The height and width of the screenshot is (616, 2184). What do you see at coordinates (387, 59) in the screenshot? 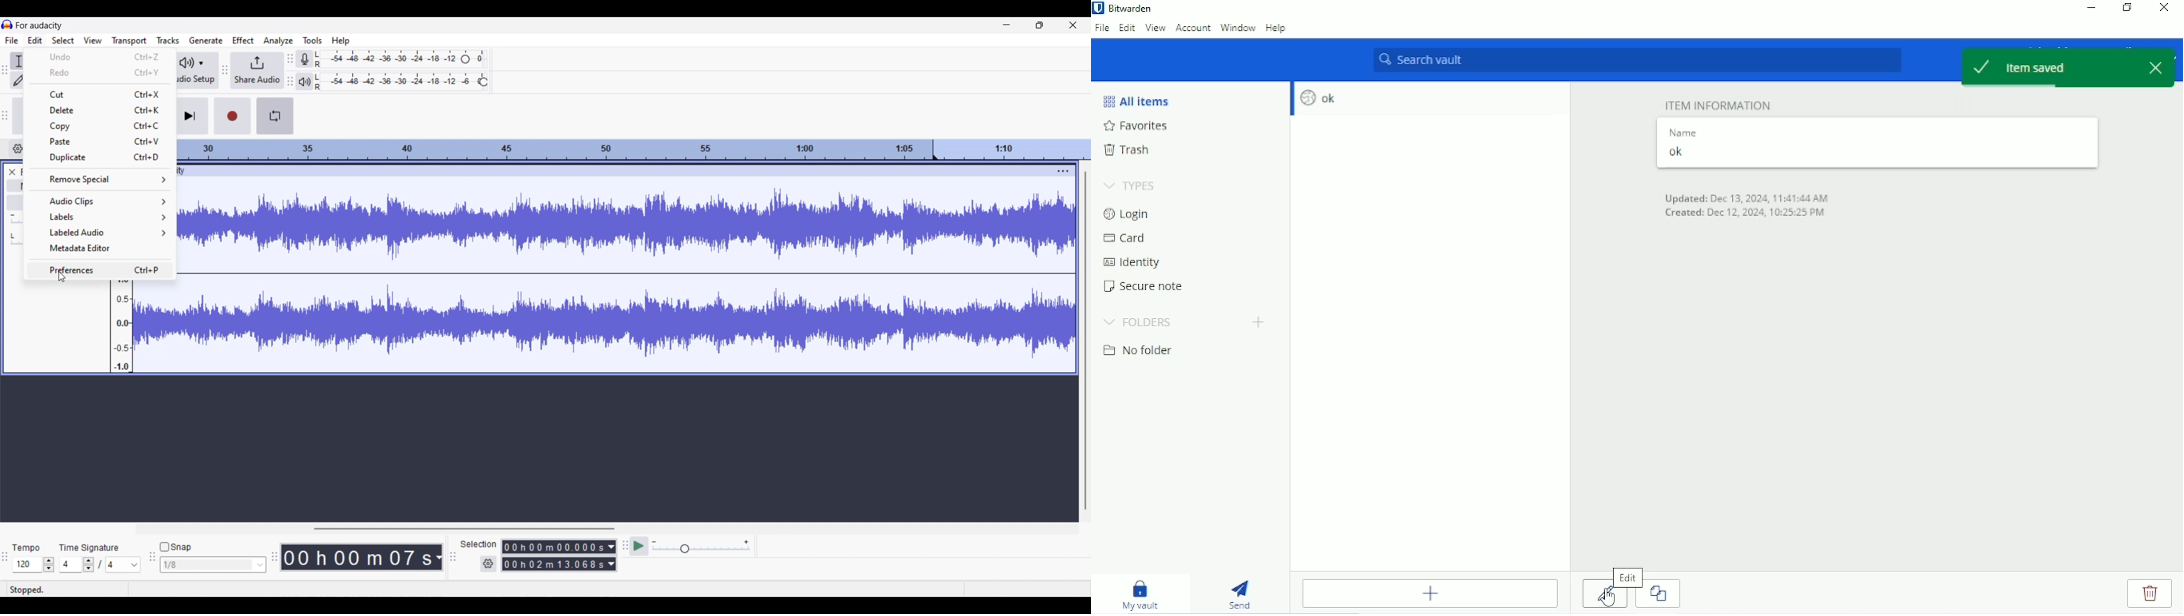
I see `Recording level` at bounding box center [387, 59].